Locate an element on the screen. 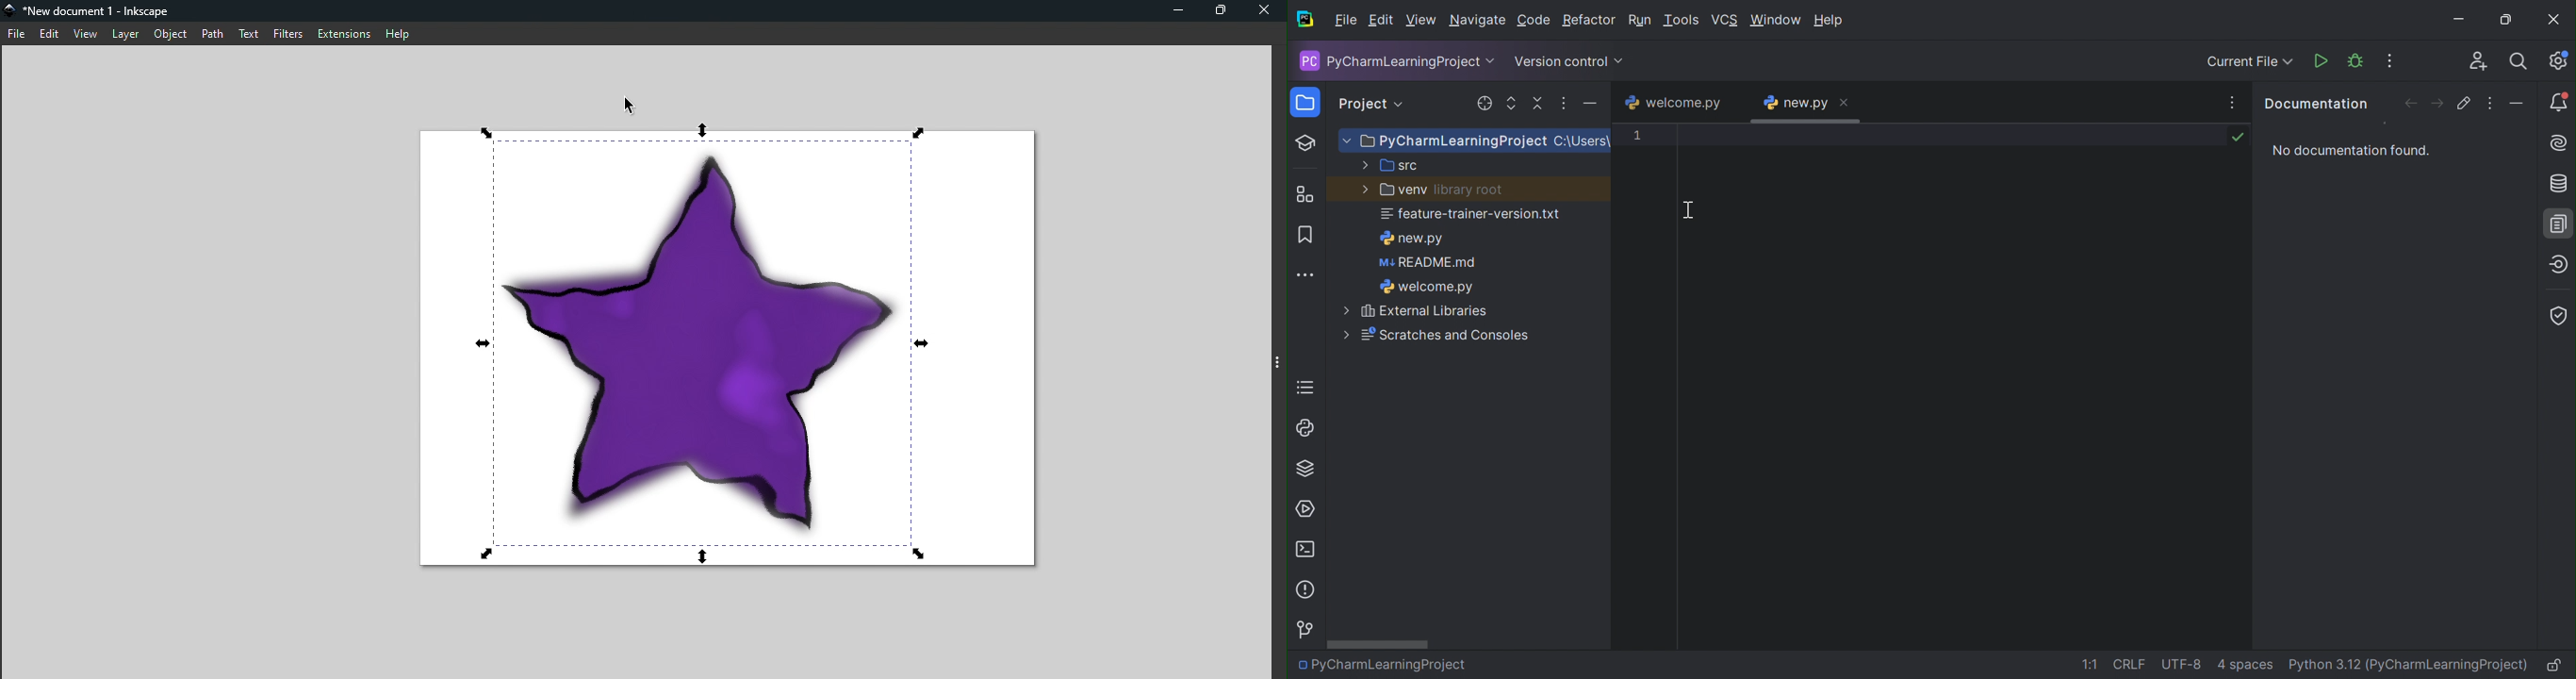 This screenshot has height=700, width=2576. File name is located at coordinates (90, 9).